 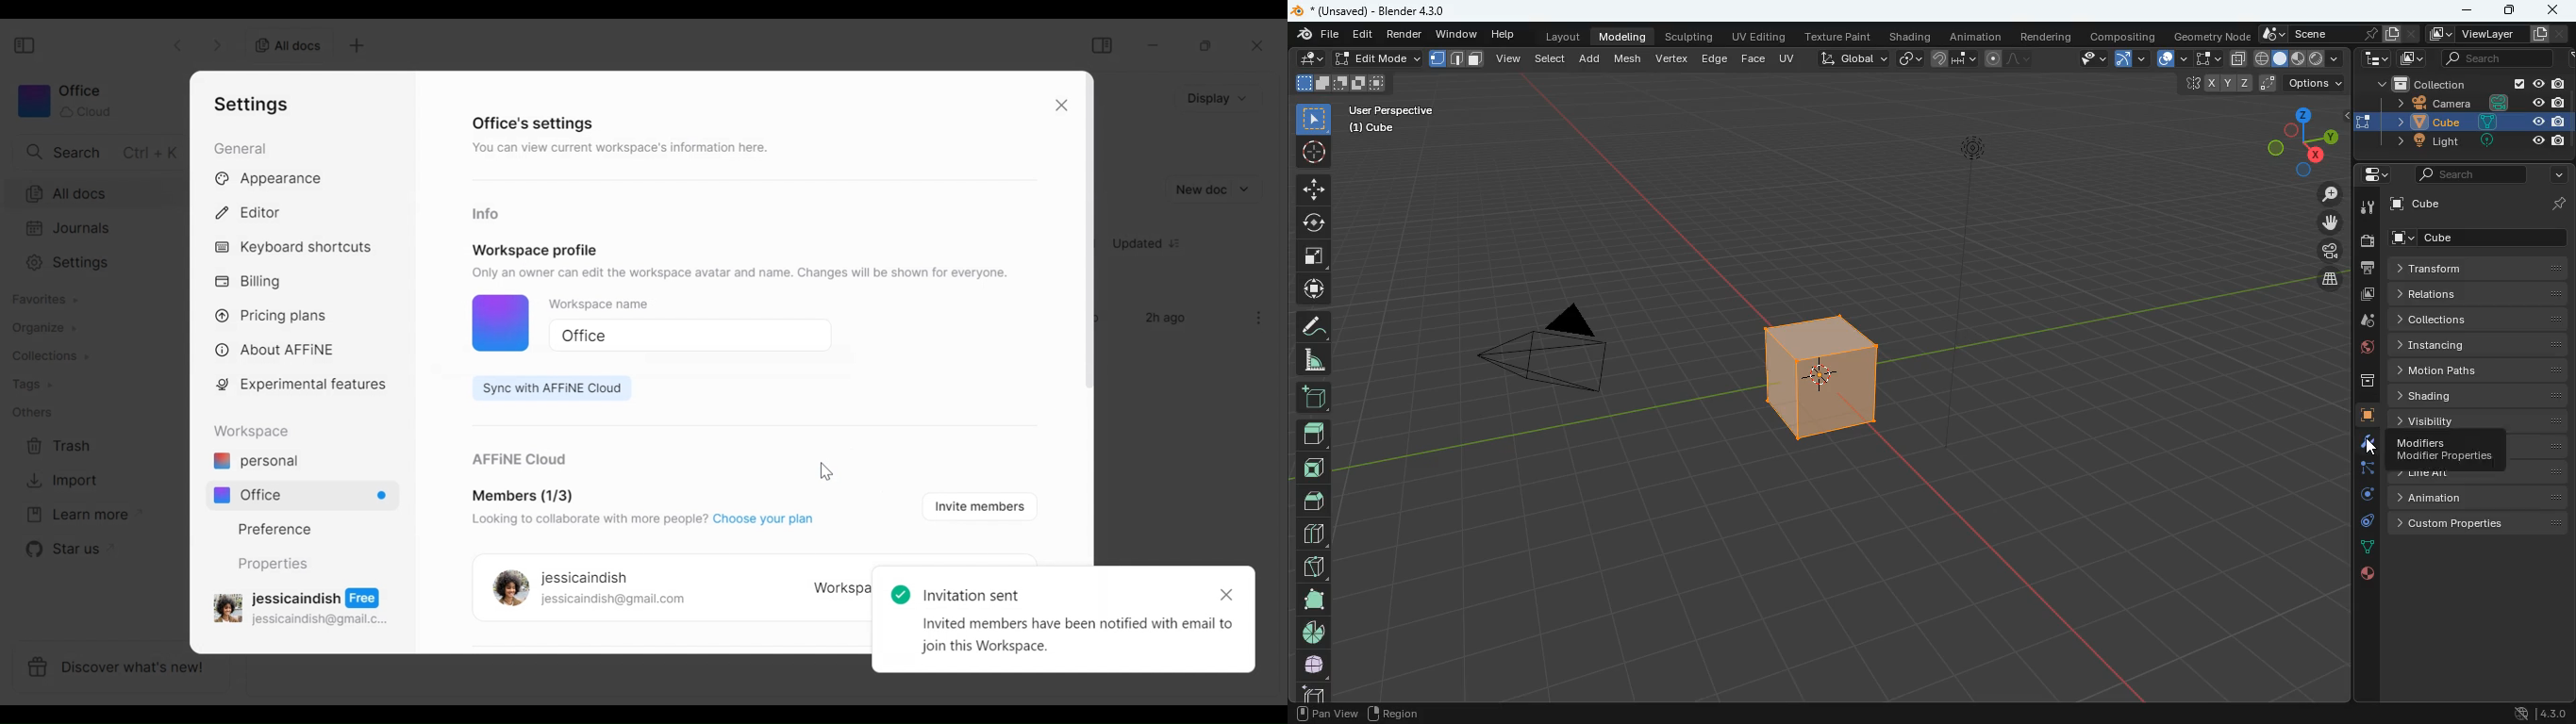 I want to click on visibility, so click(x=2480, y=418).